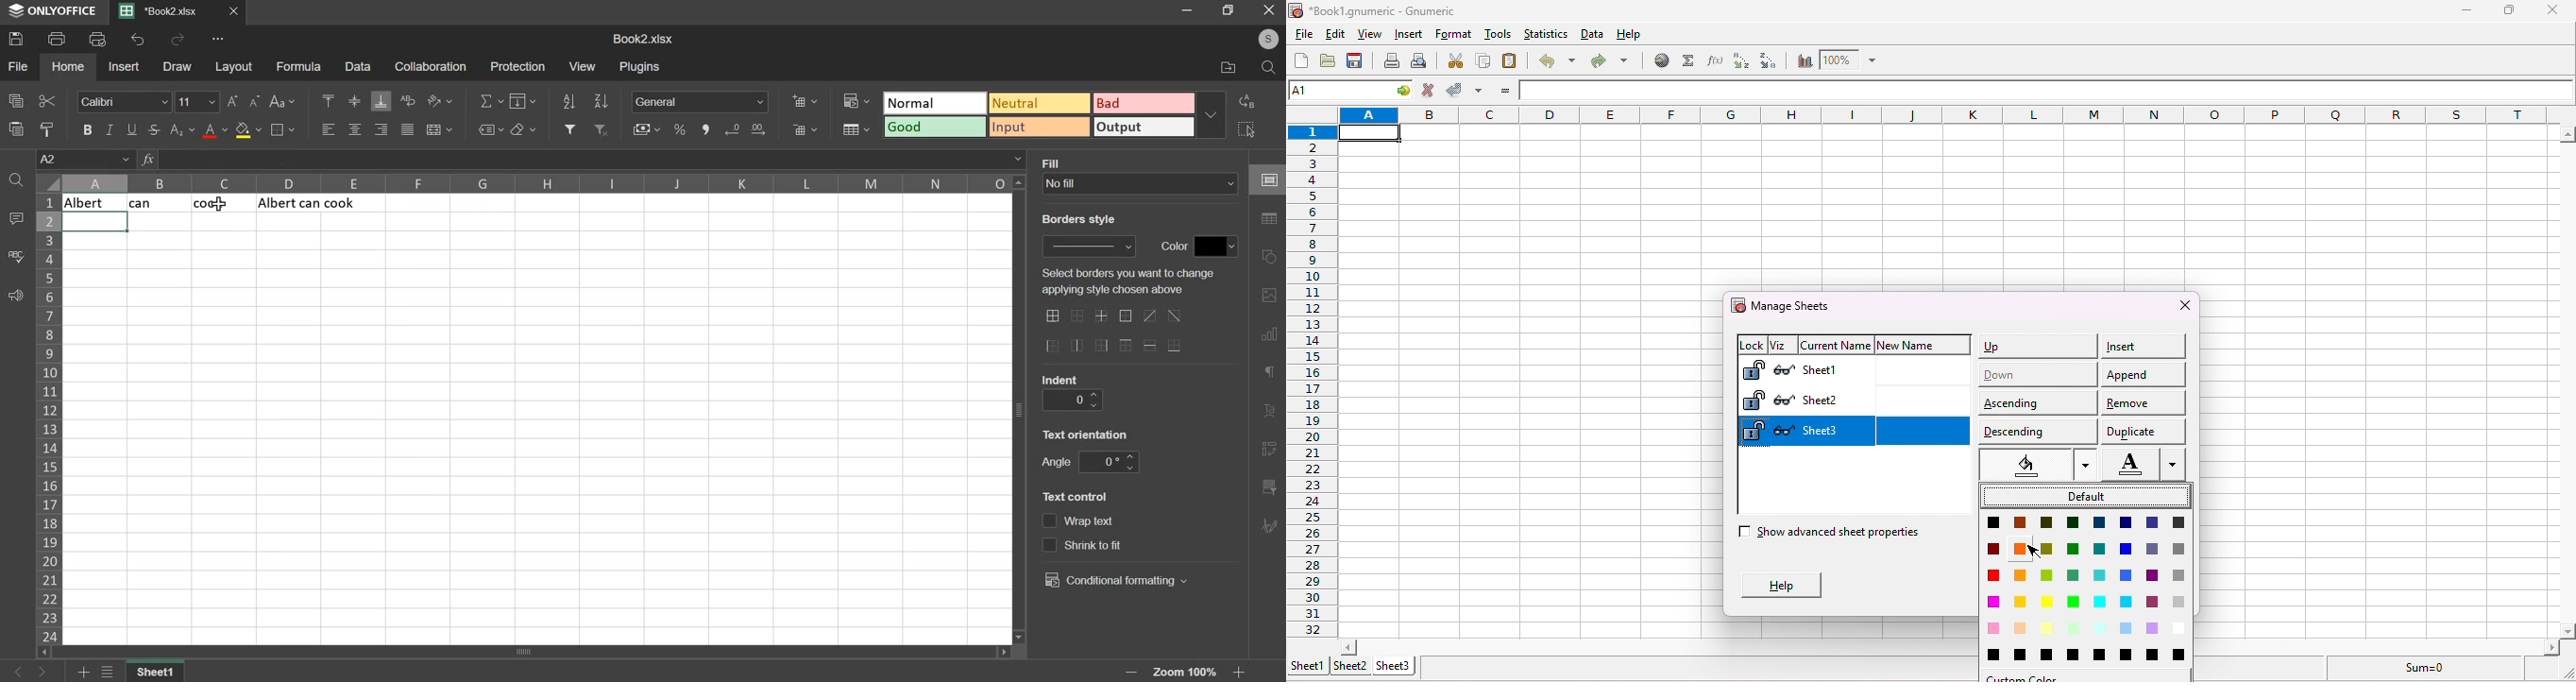 The height and width of the screenshot is (700, 2576). I want to click on spreadsheet name, so click(643, 39).